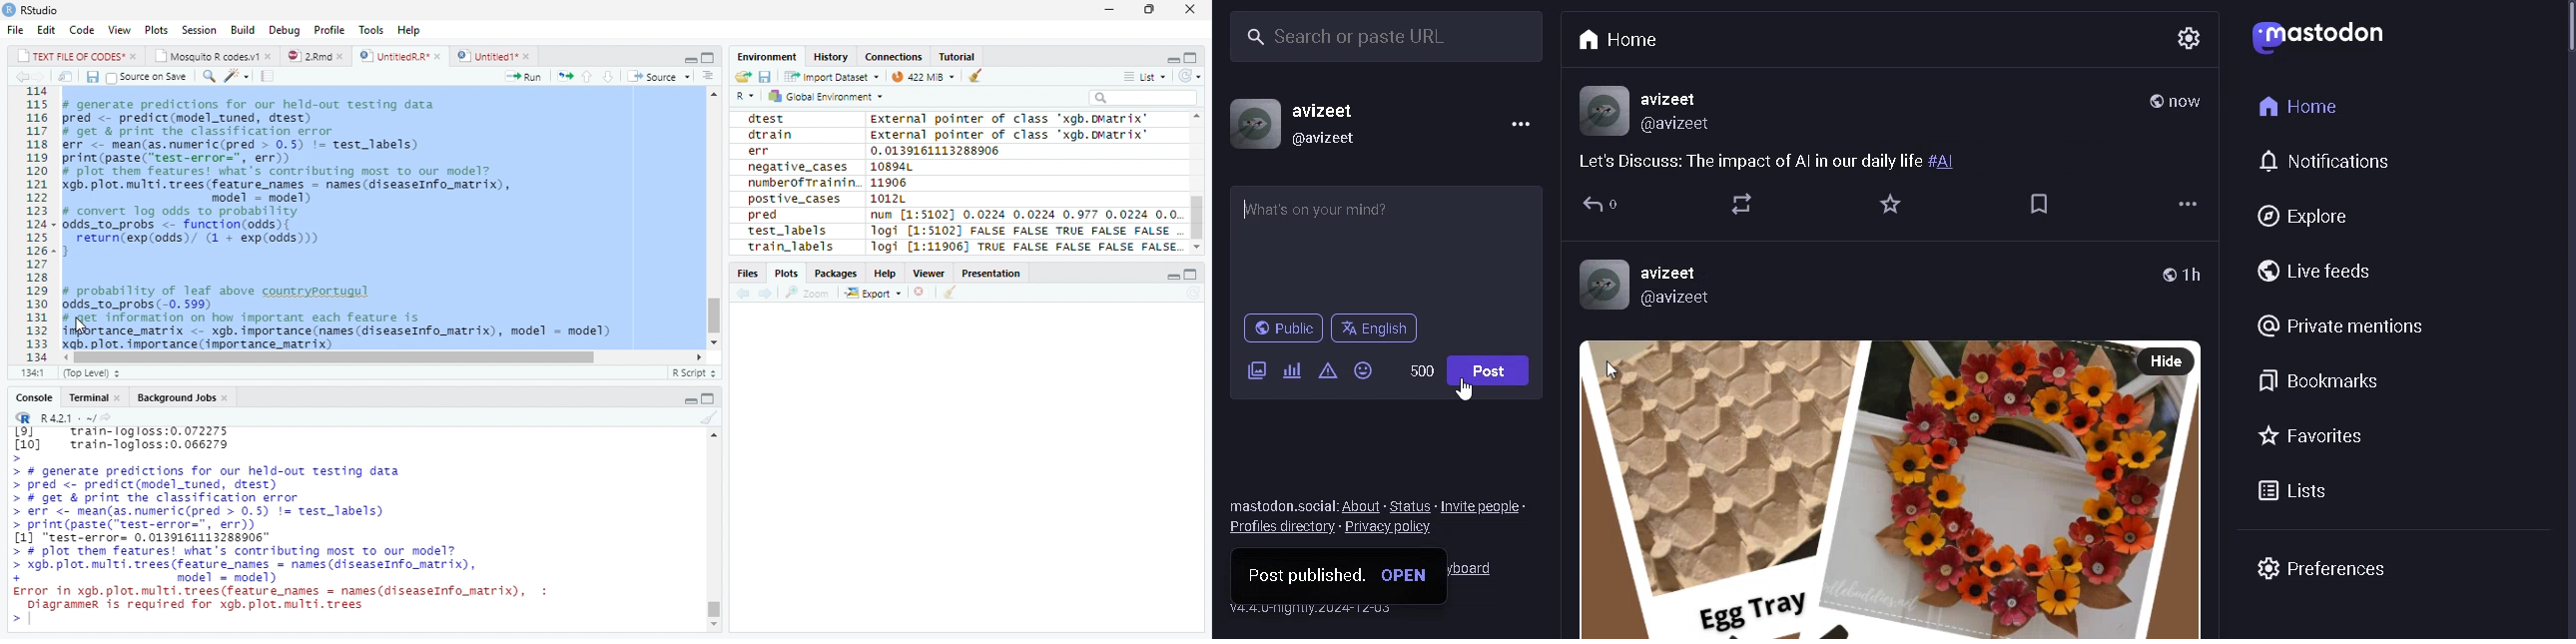 This screenshot has width=2576, height=644. Describe the element at coordinates (707, 56) in the screenshot. I see `Maximize` at that location.